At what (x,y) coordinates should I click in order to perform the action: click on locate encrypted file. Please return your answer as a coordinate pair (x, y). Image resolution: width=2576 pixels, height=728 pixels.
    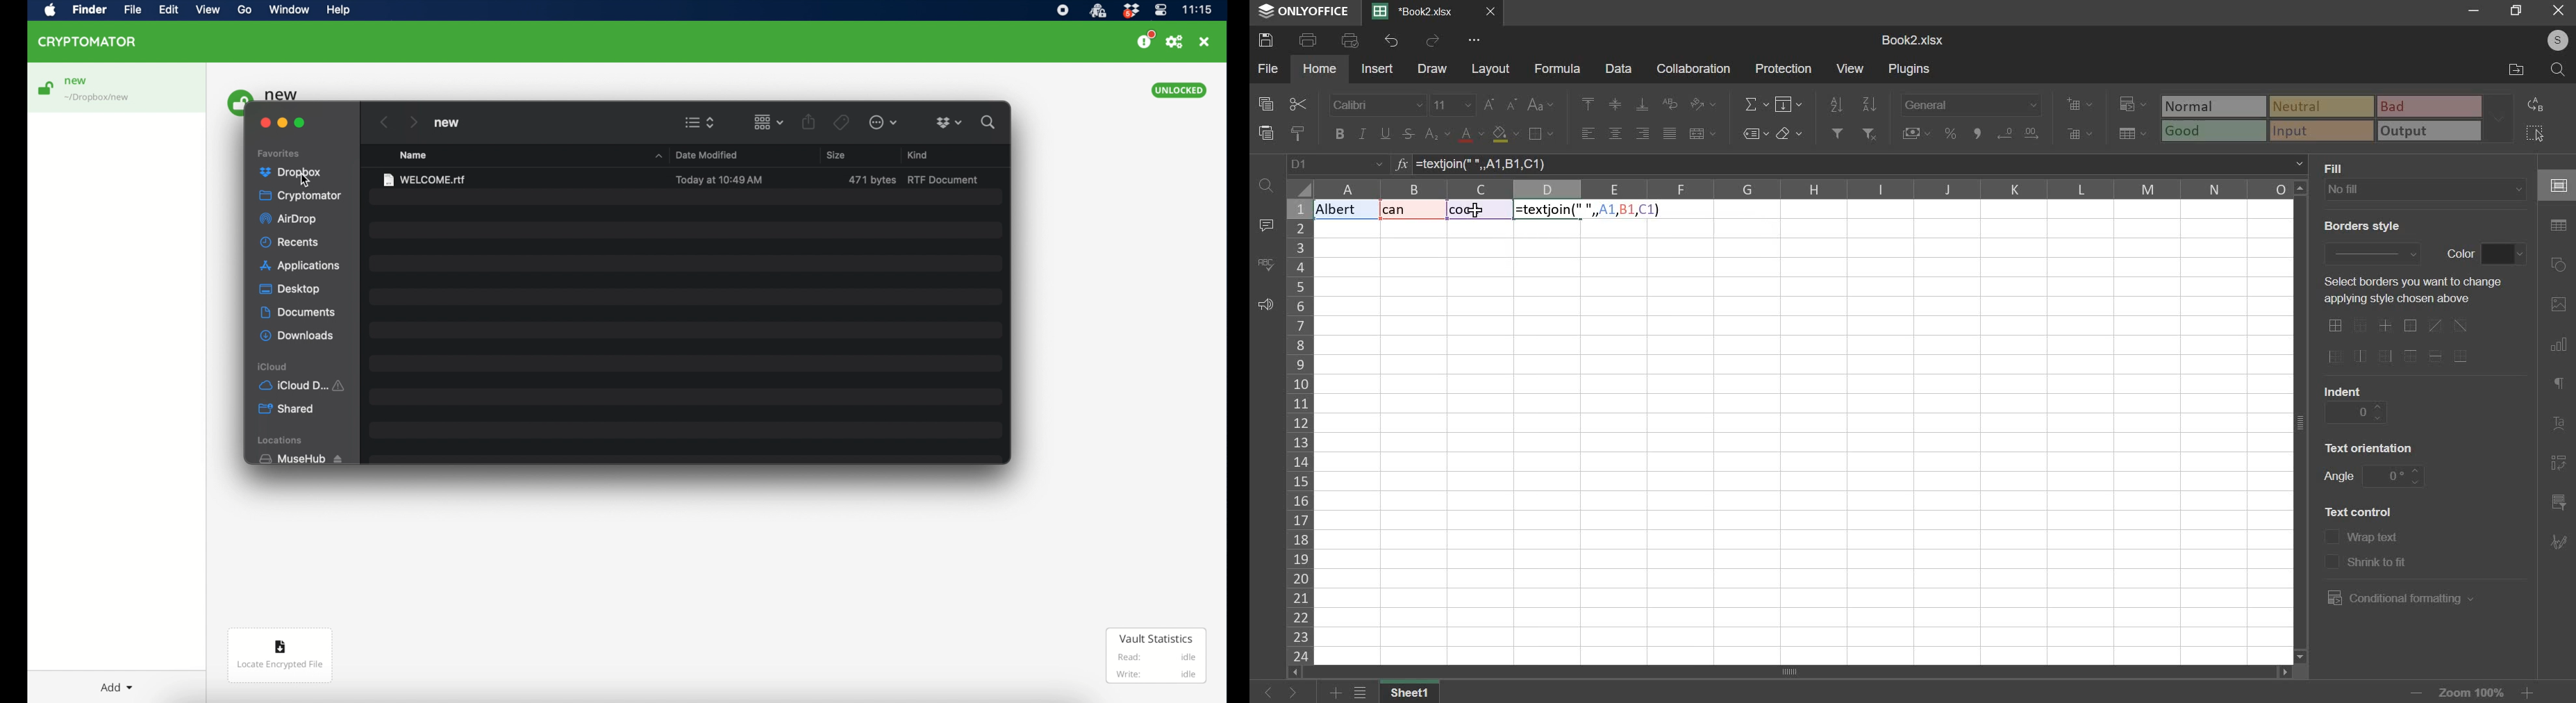
    Looking at the image, I should click on (280, 655).